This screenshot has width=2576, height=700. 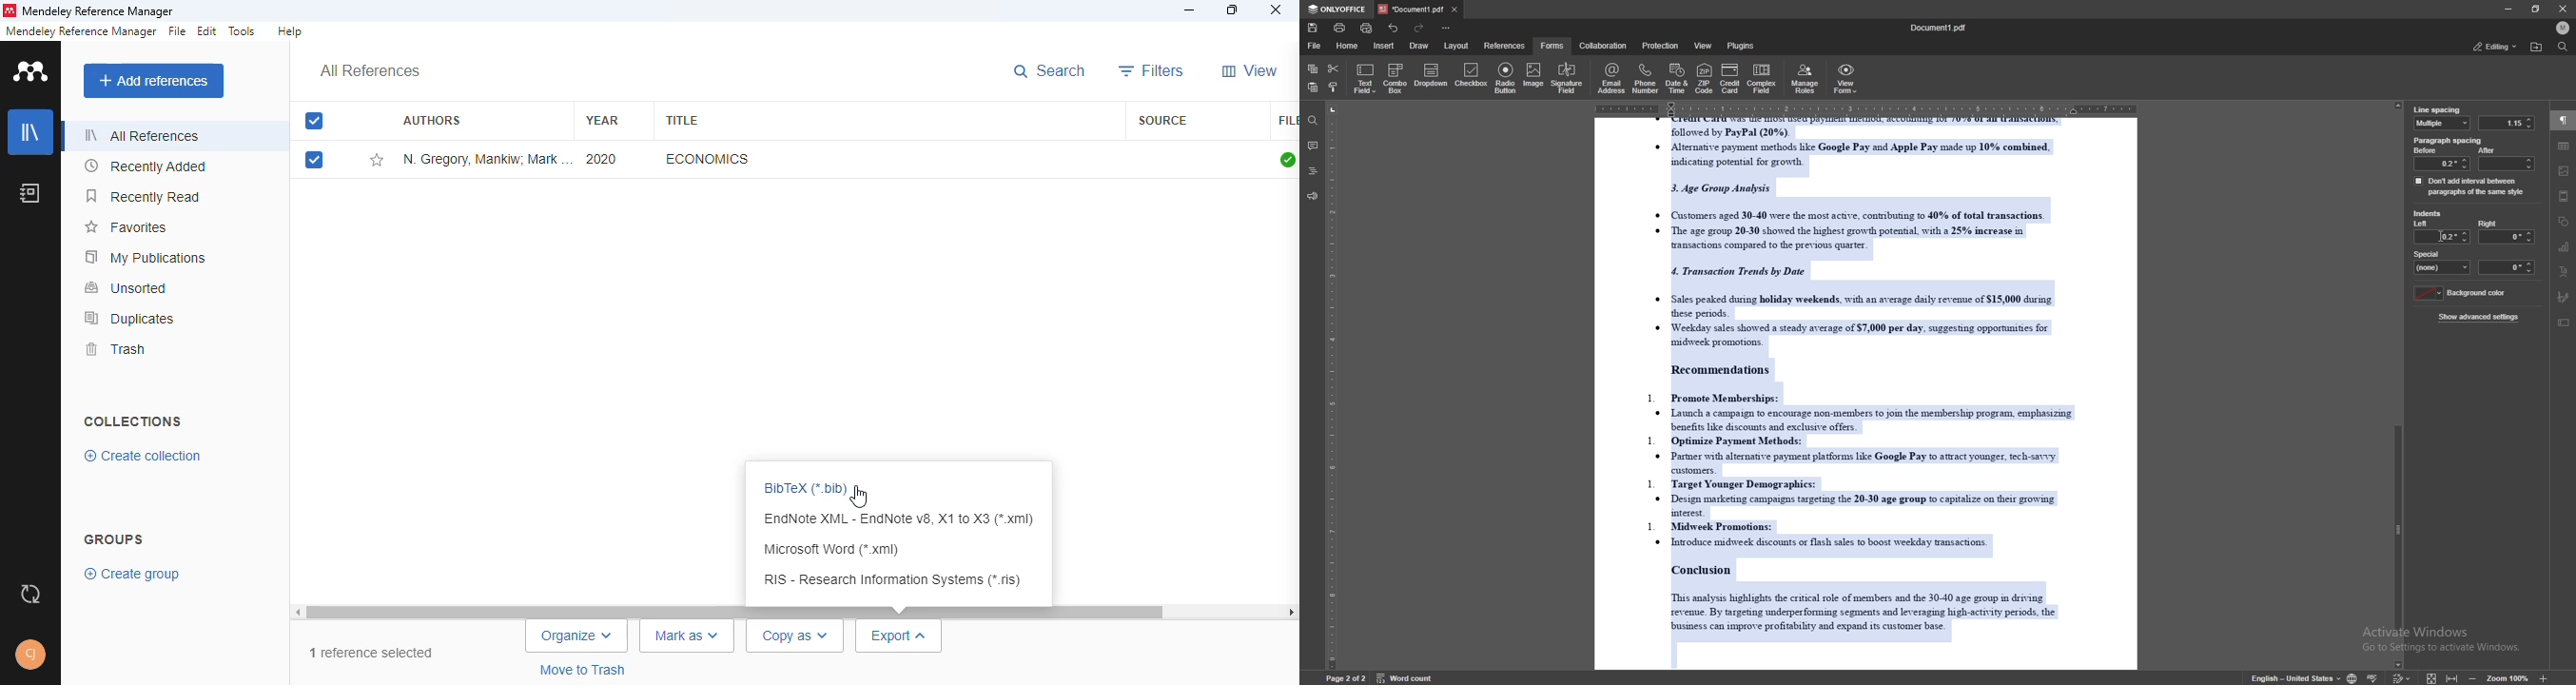 I want to click on N. Gregory Mankiw, Mark P. Taylor, so click(x=486, y=159).